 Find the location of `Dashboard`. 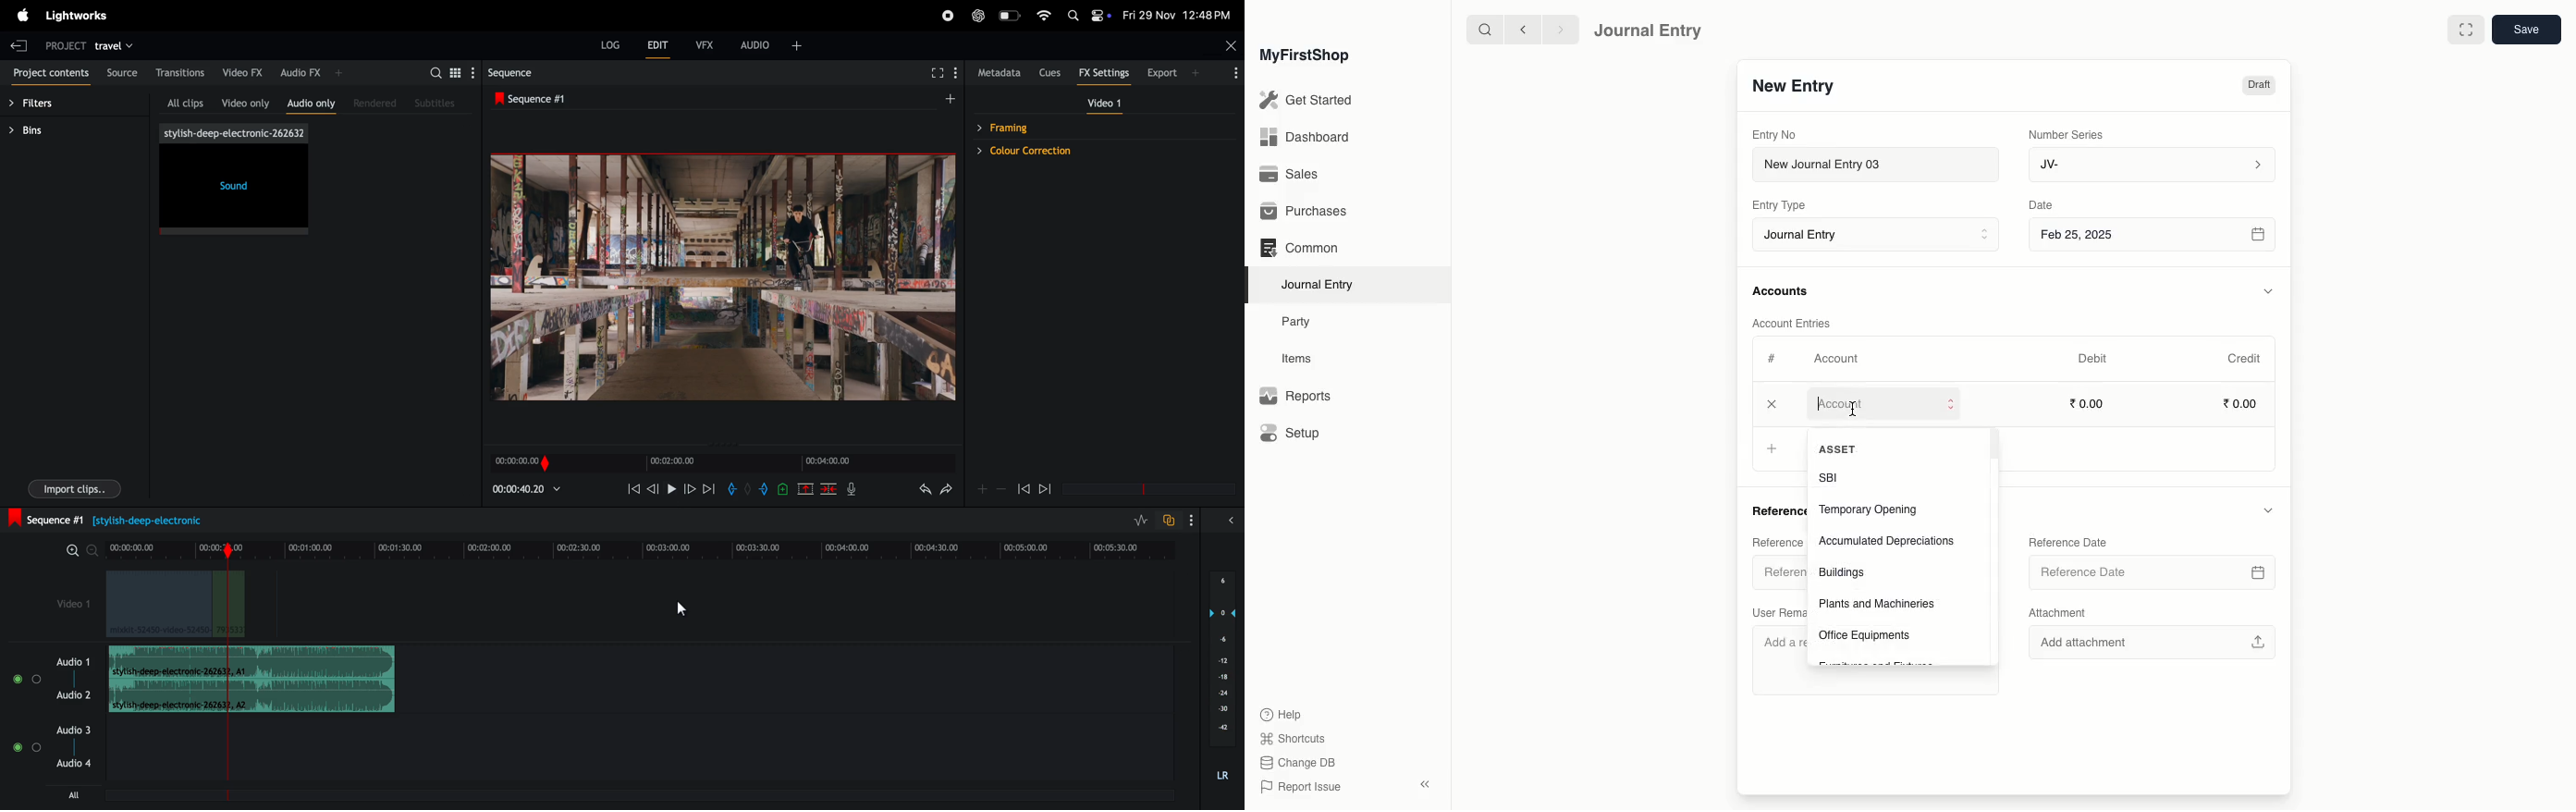

Dashboard is located at coordinates (1304, 136).